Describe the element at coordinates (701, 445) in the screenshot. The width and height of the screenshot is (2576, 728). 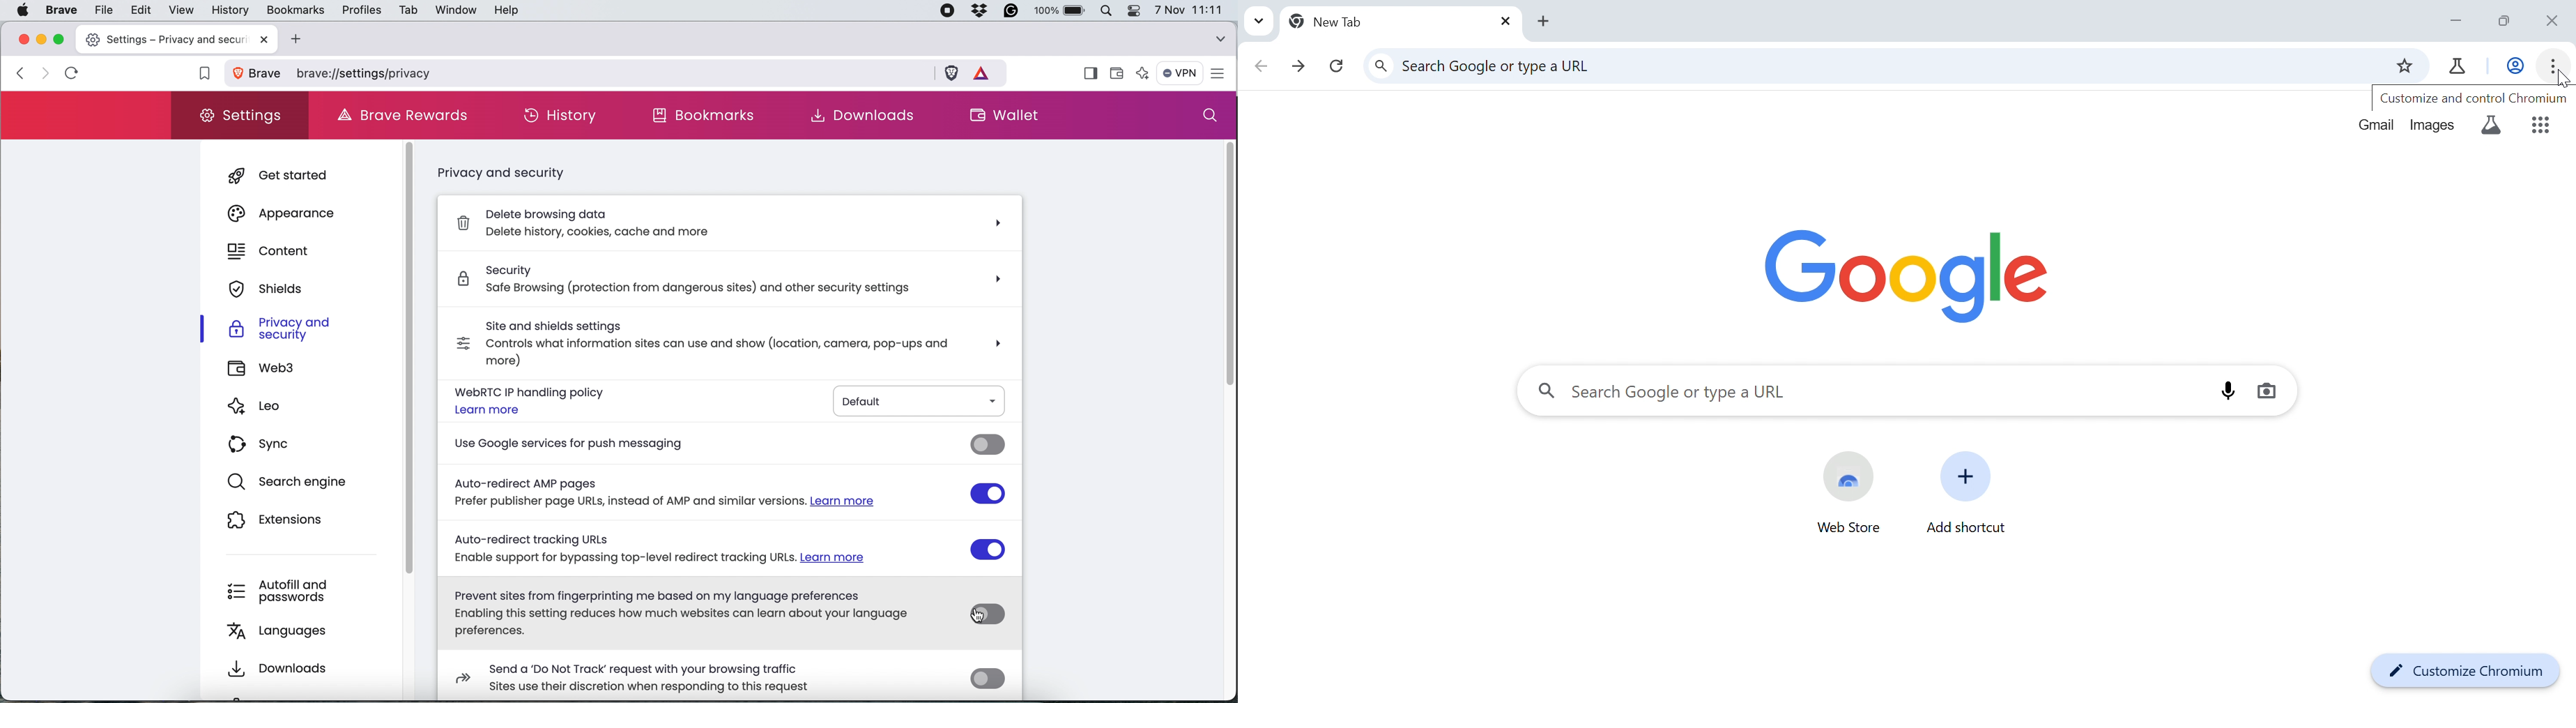
I see `use google services for push messaging` at that location.